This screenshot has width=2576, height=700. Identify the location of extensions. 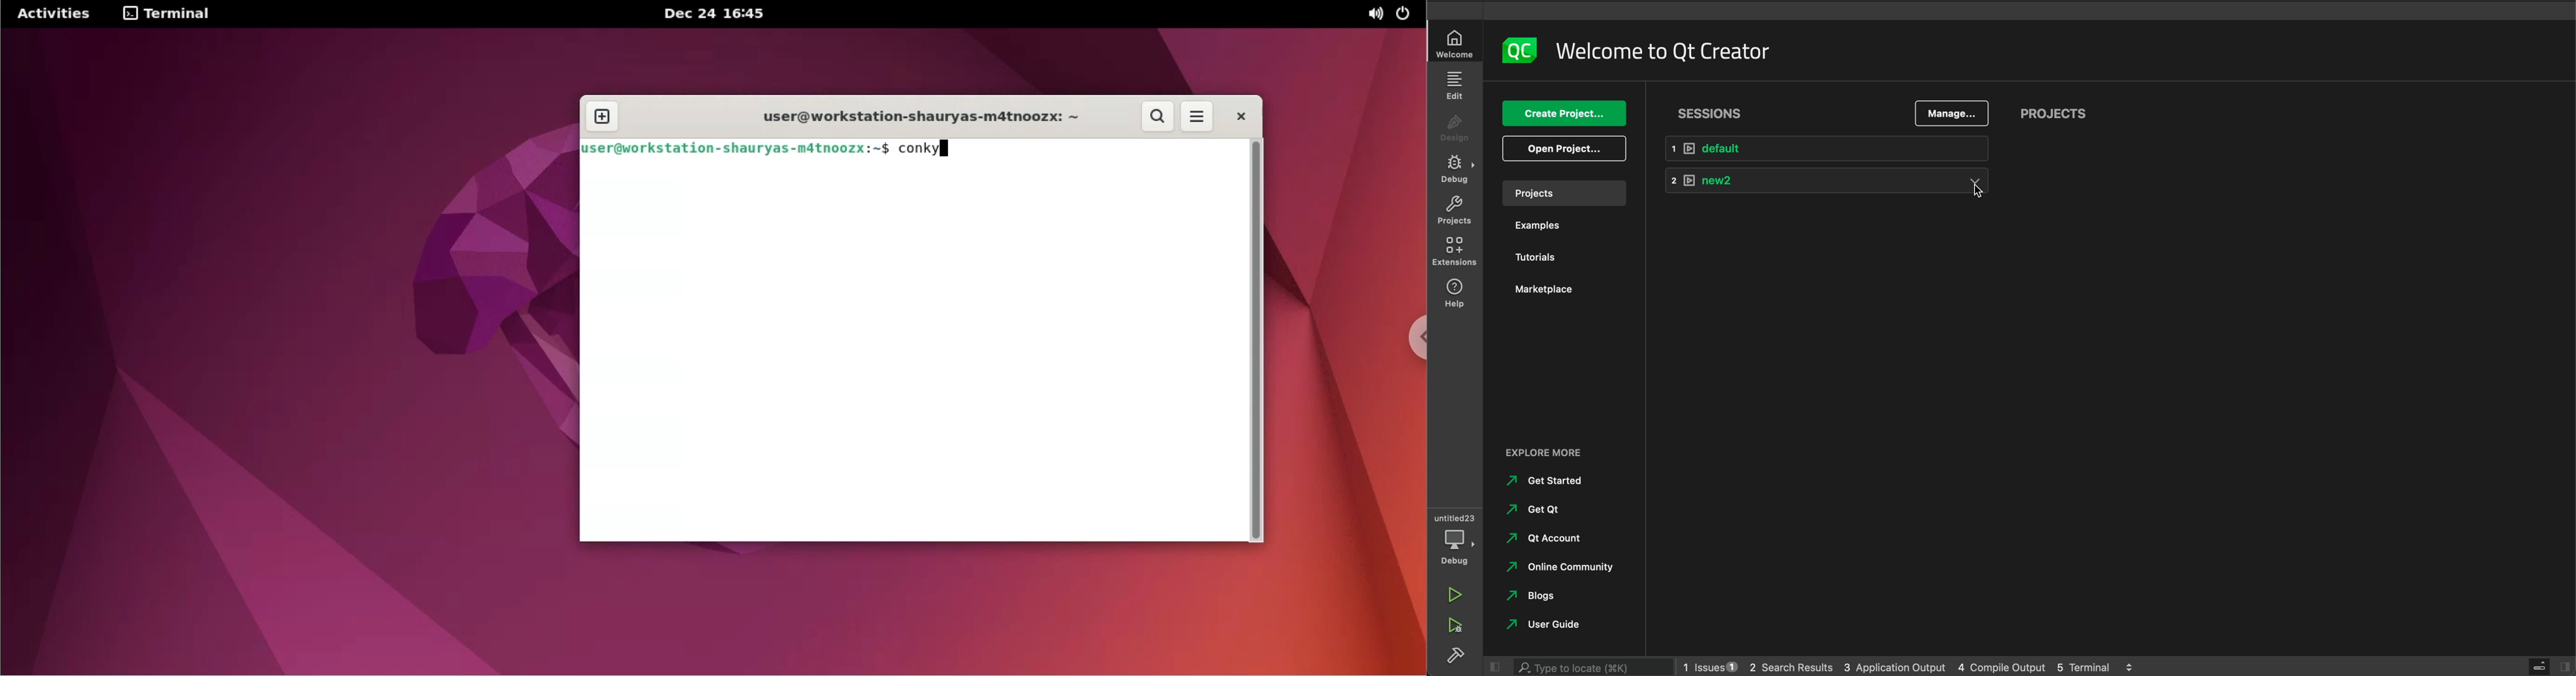
(1454, 253).